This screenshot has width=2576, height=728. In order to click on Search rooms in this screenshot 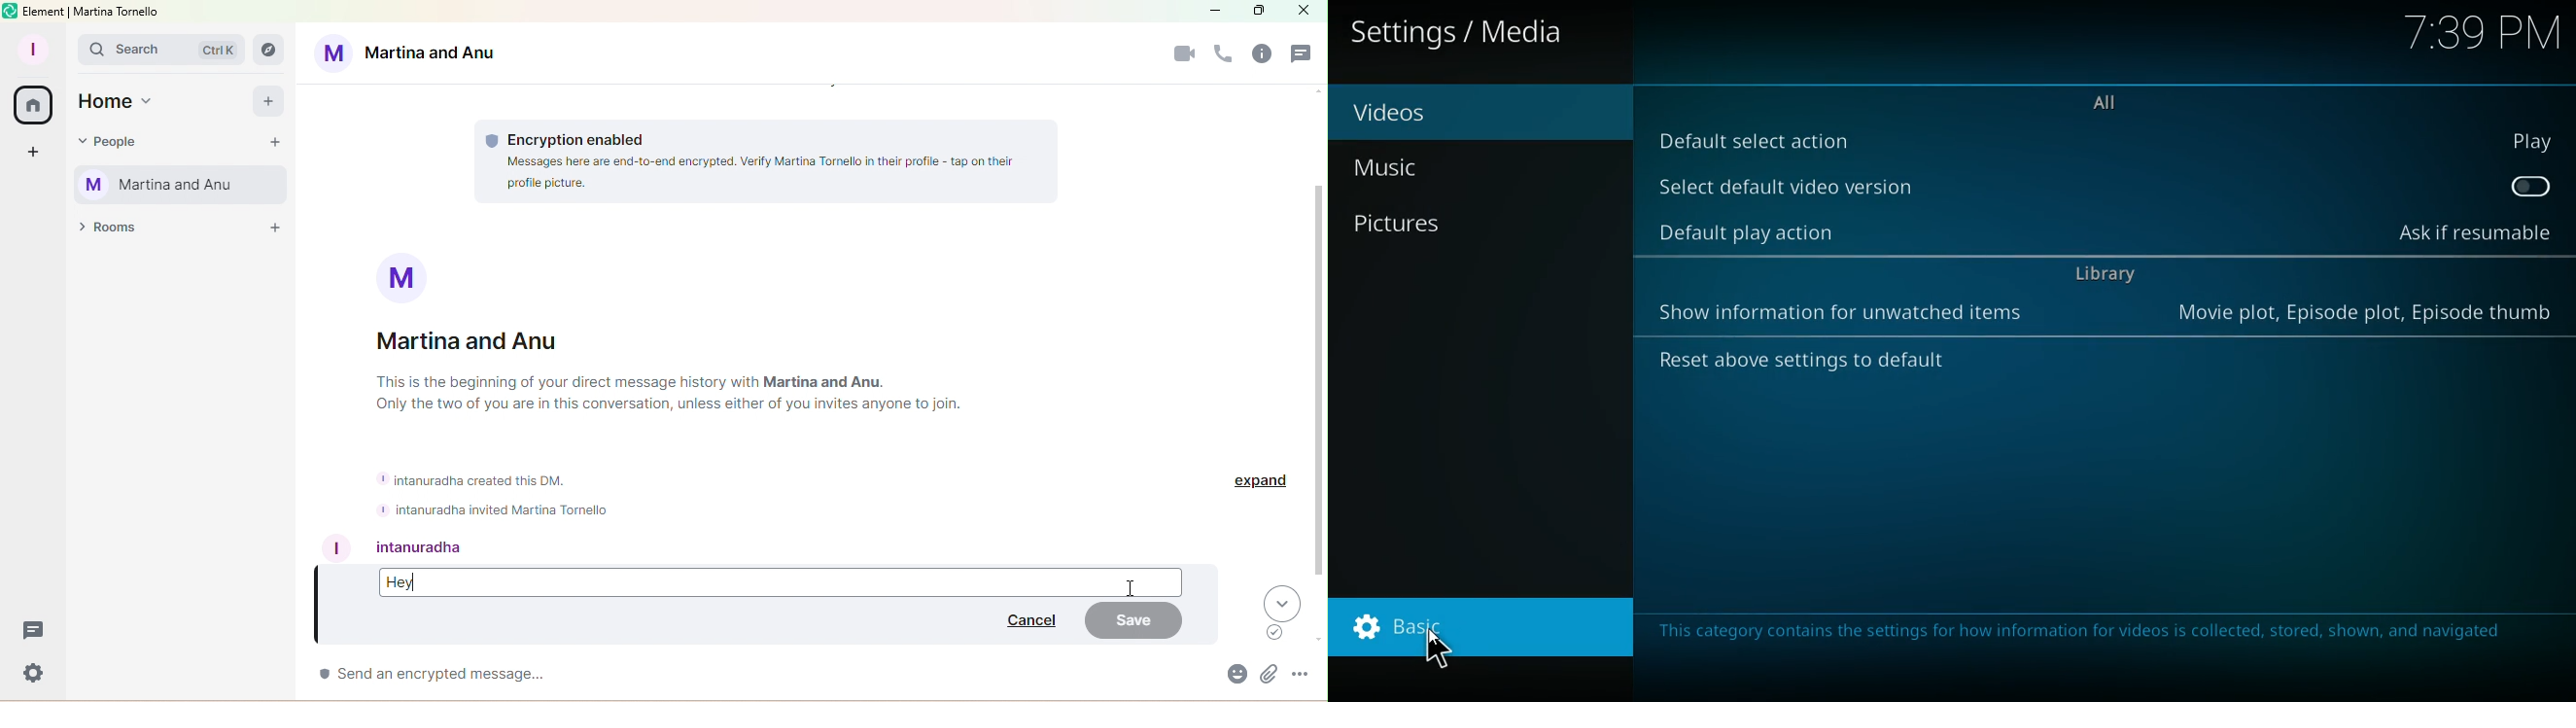, I will do `click(267, 48)`.